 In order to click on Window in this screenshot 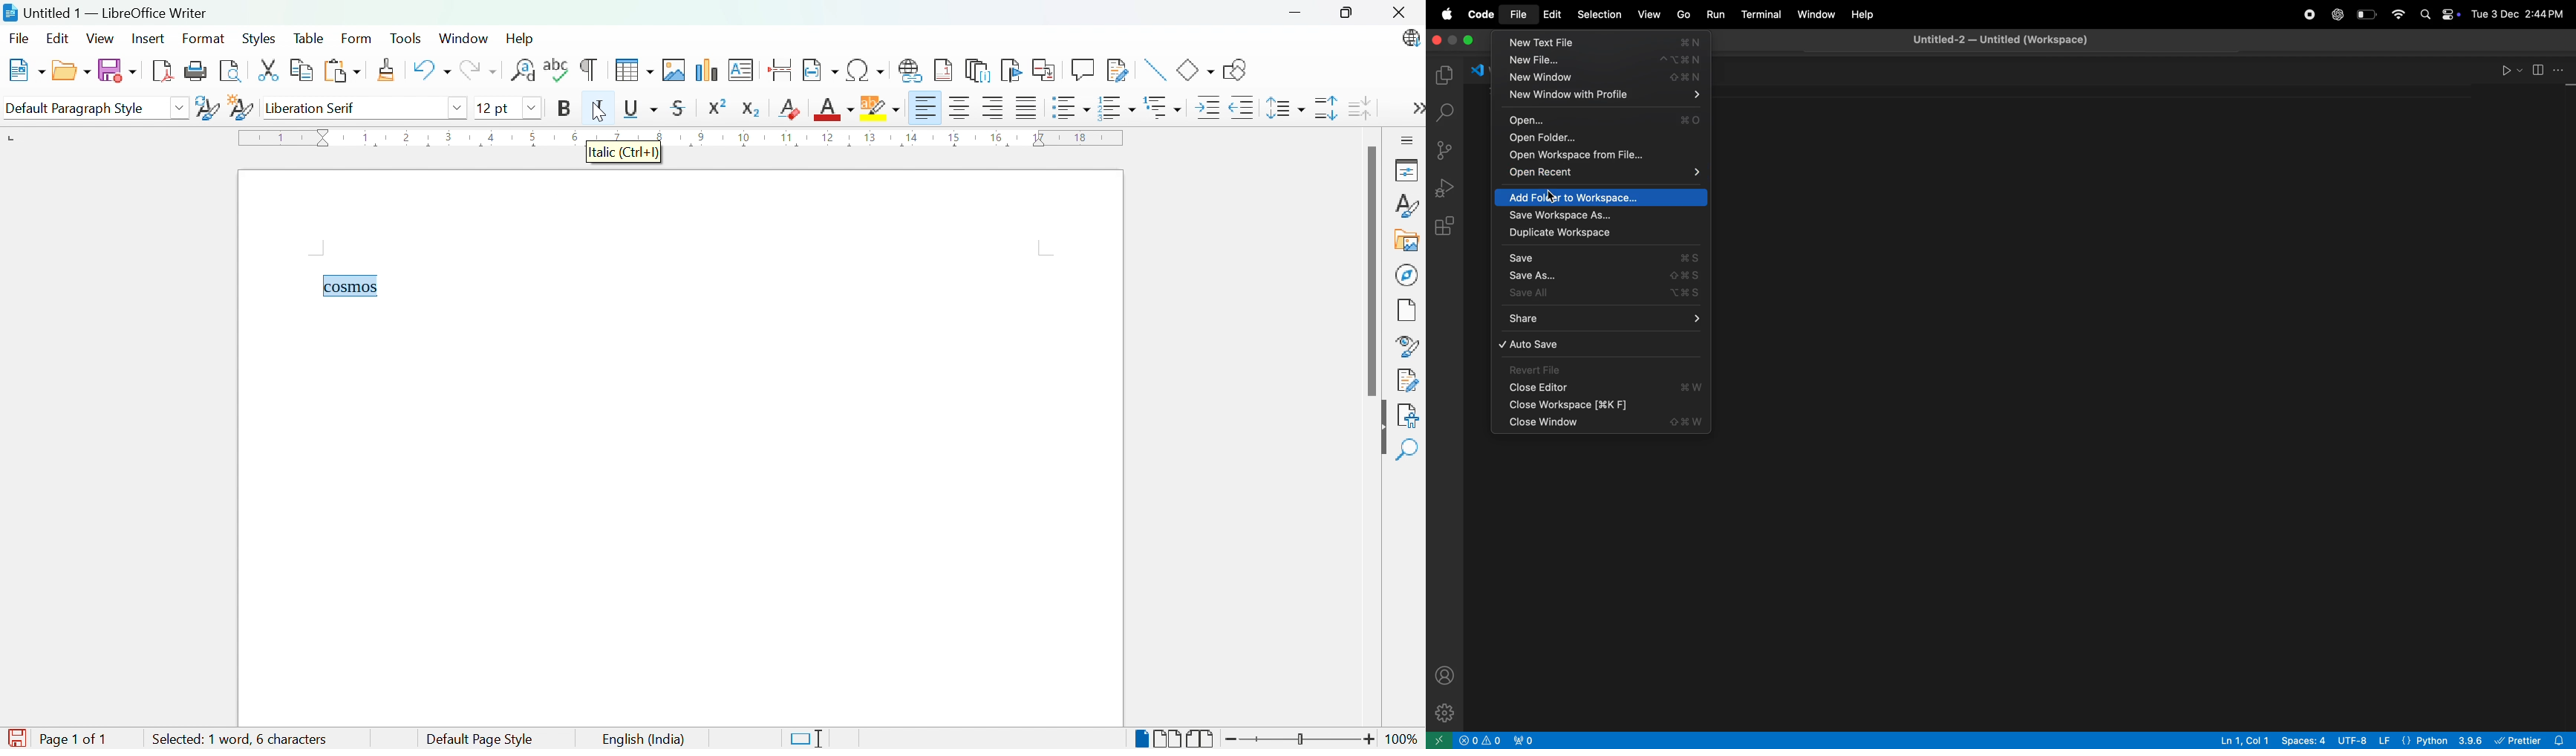, I will do `click(464, 39)`.